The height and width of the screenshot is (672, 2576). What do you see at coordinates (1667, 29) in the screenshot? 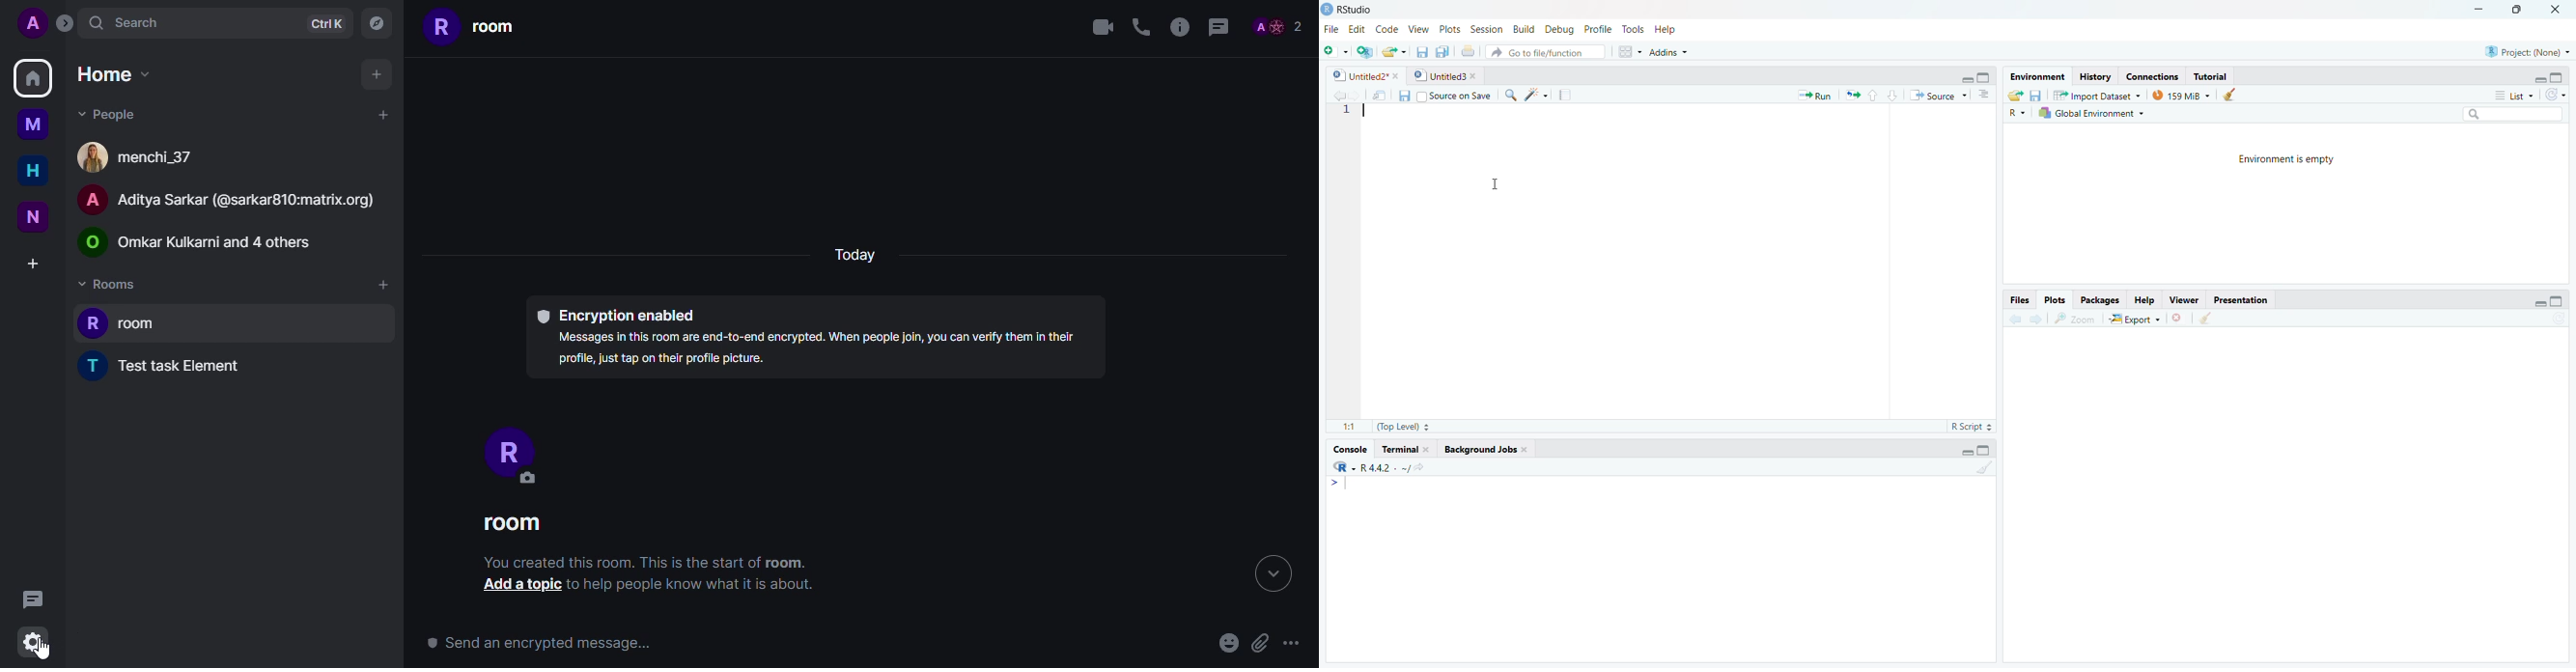
I see `Help` at bounding box center [1667, 29].